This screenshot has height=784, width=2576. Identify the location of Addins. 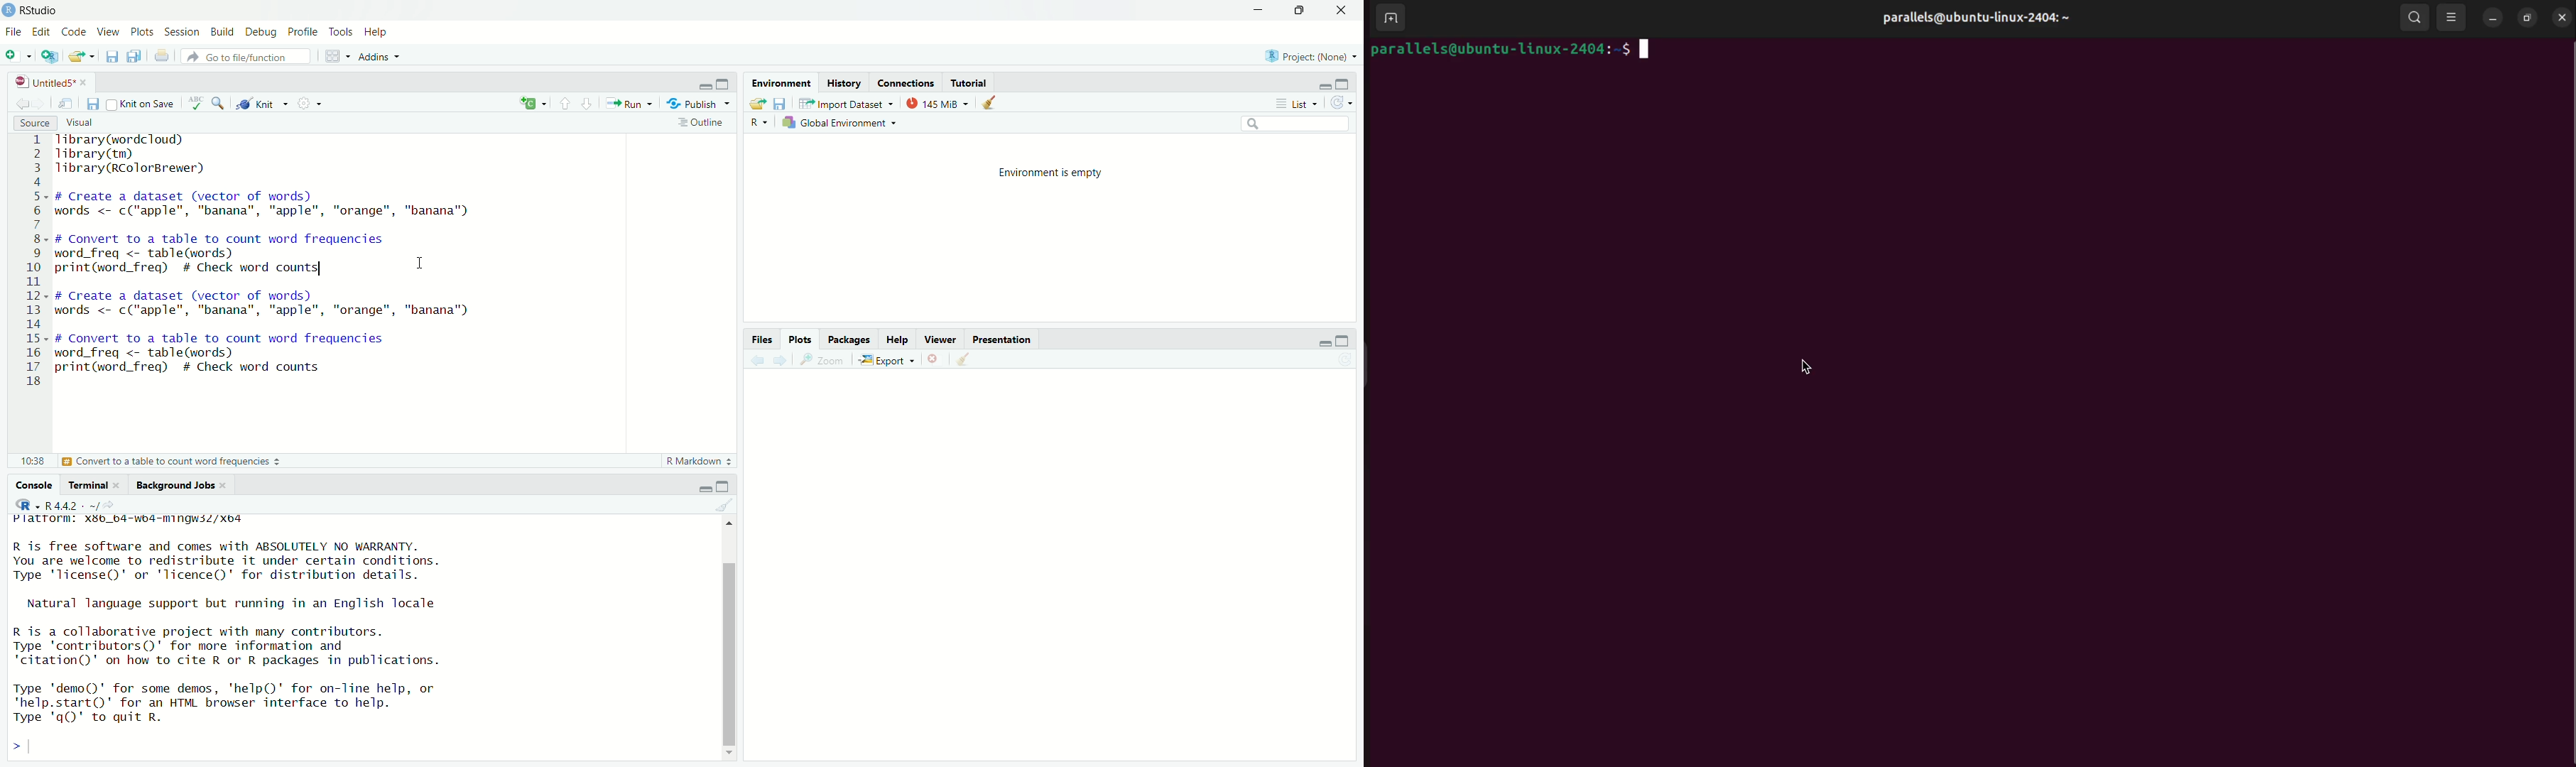
(379, 58).